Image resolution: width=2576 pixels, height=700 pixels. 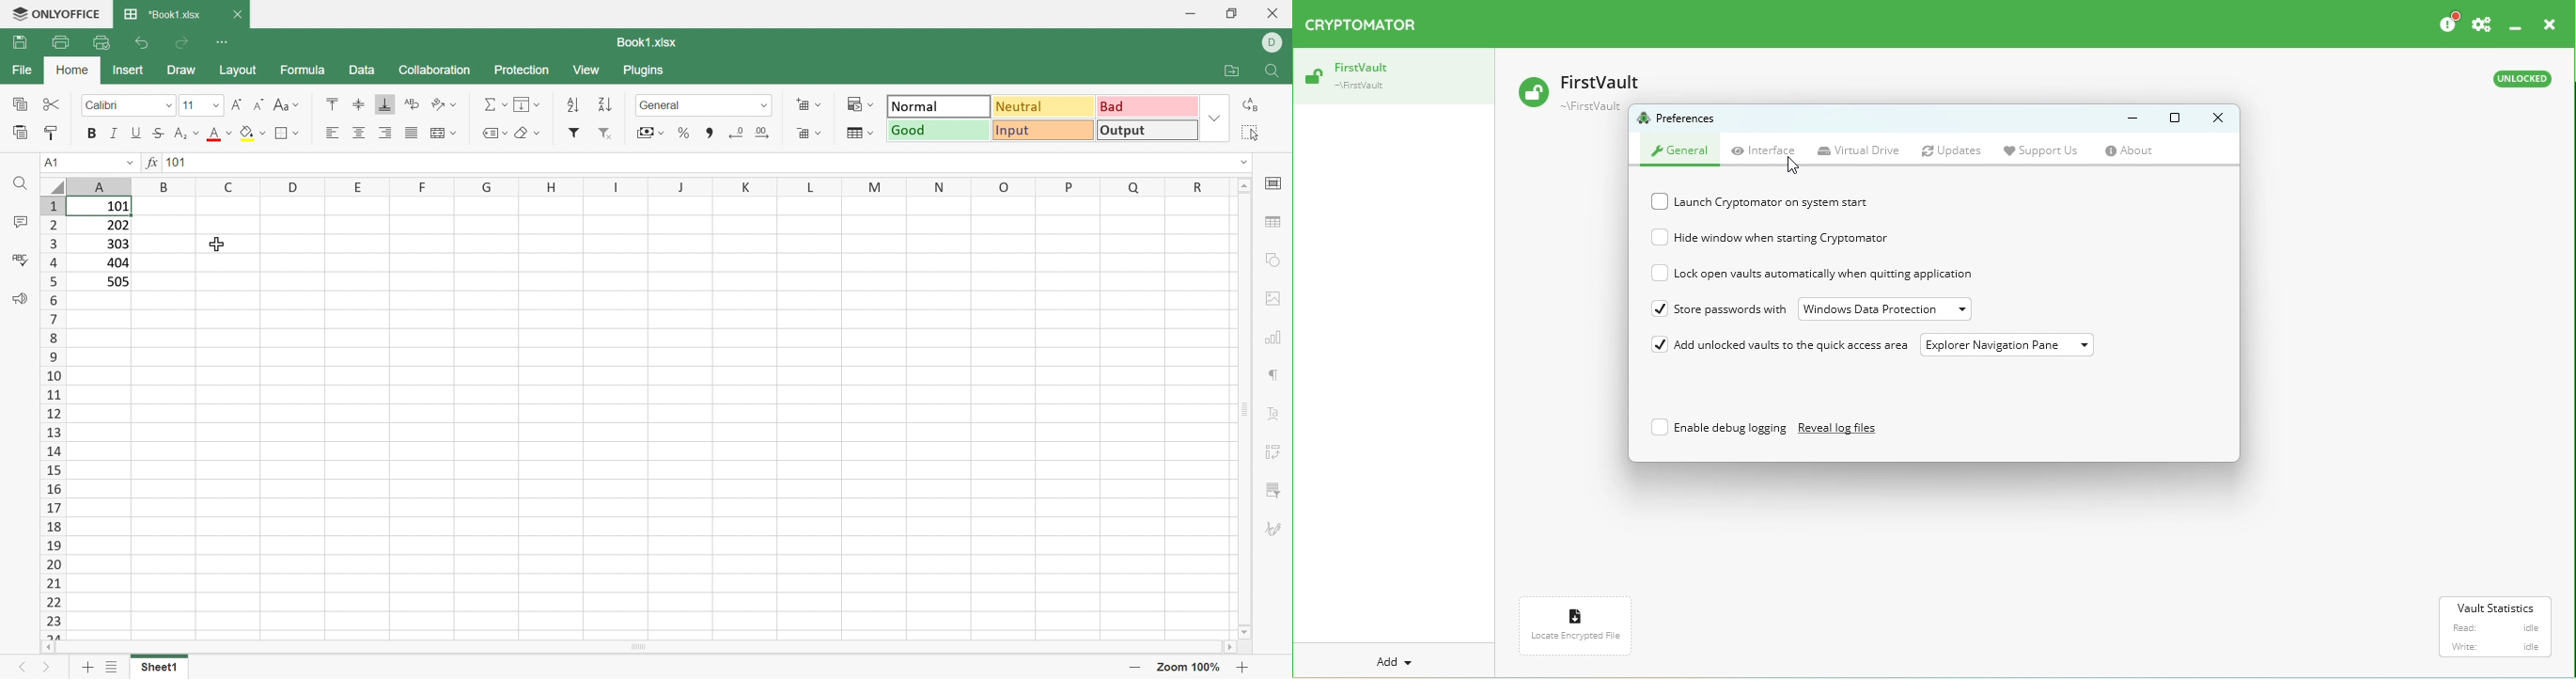 What do you see at coordinates (1366, 25) in the screenshot?
I see `Cryptomator logo` at bounding box center [1366, 25].